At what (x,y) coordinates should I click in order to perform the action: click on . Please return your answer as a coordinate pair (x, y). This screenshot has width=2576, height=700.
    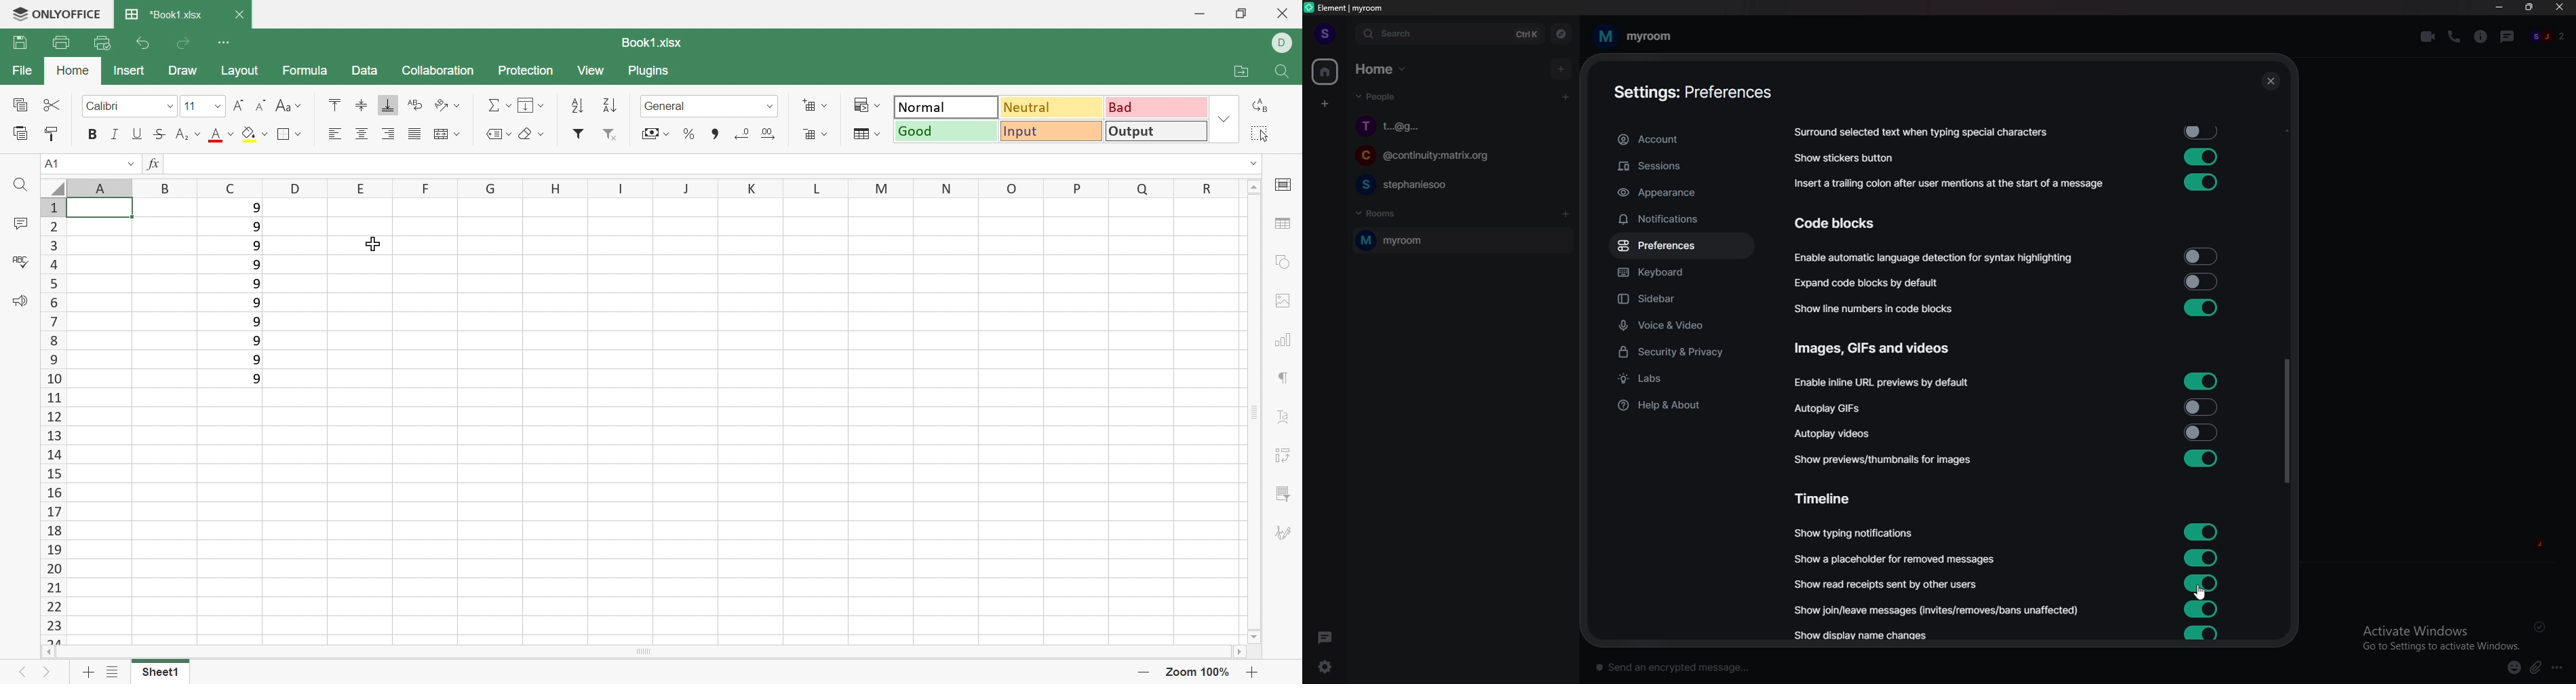
    Looking at the image, I should click on (2543, 627).